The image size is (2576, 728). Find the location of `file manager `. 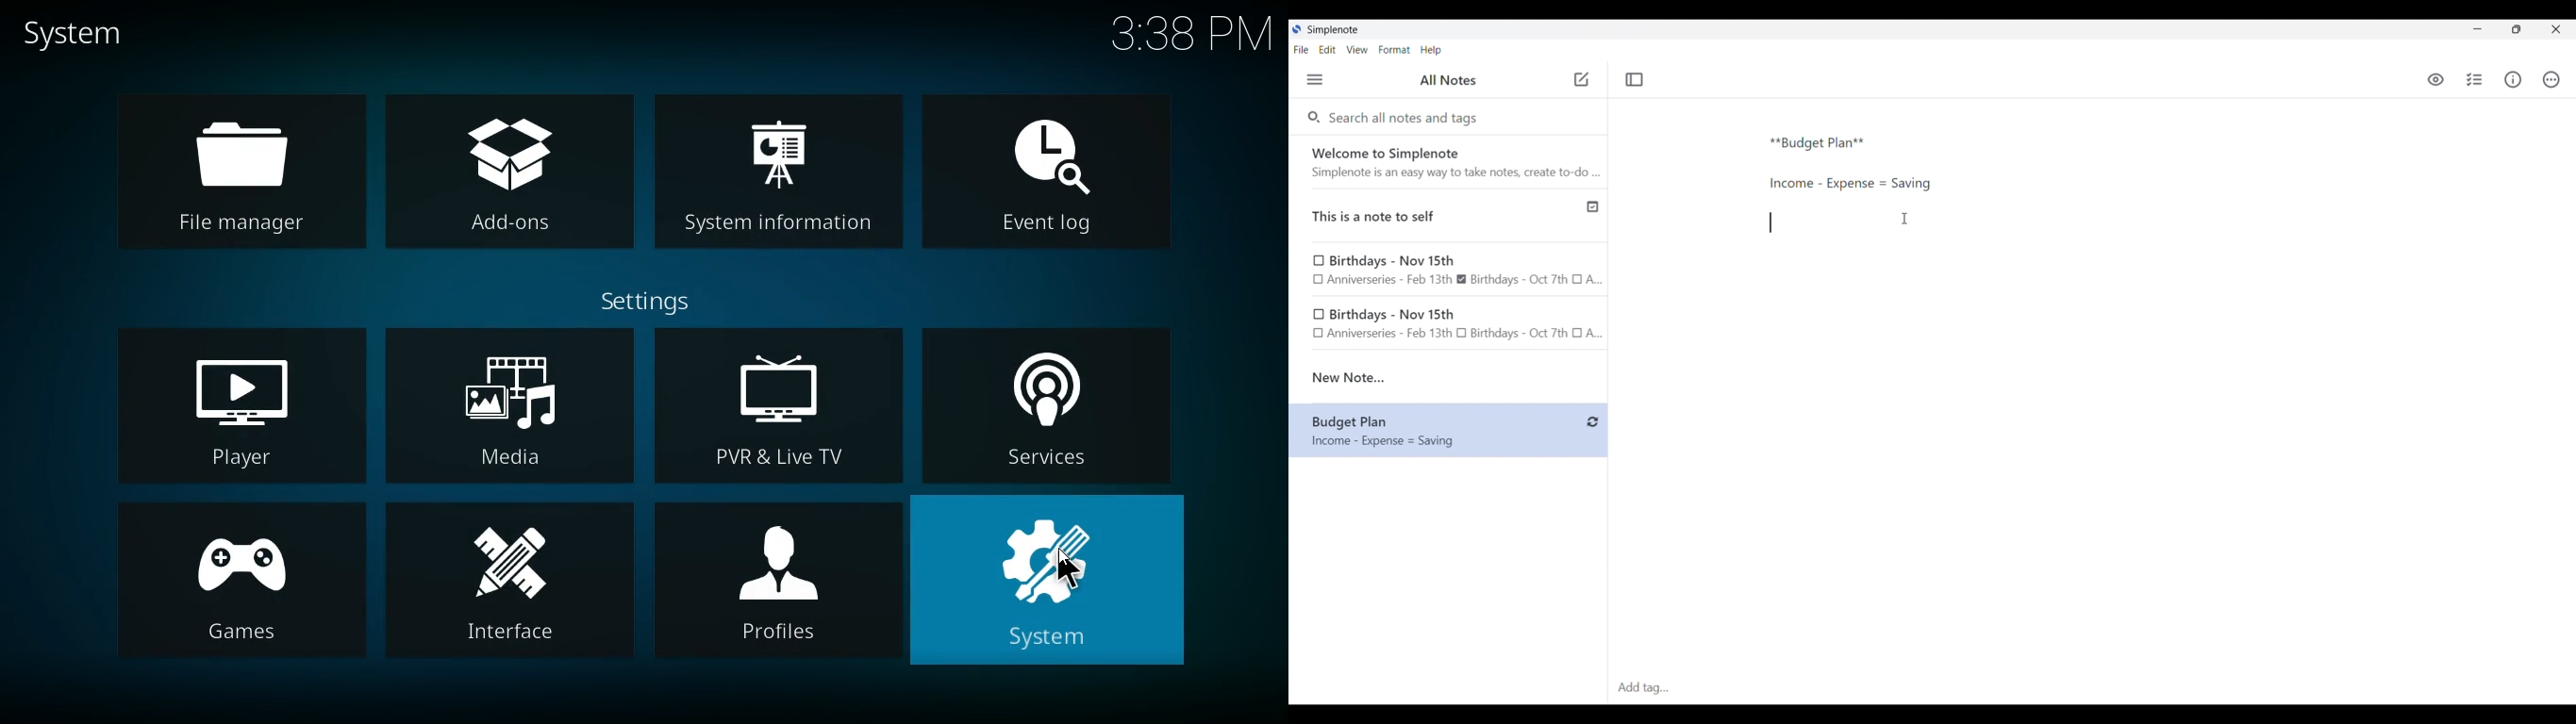

file manager  is located at coordinates (250, 170).